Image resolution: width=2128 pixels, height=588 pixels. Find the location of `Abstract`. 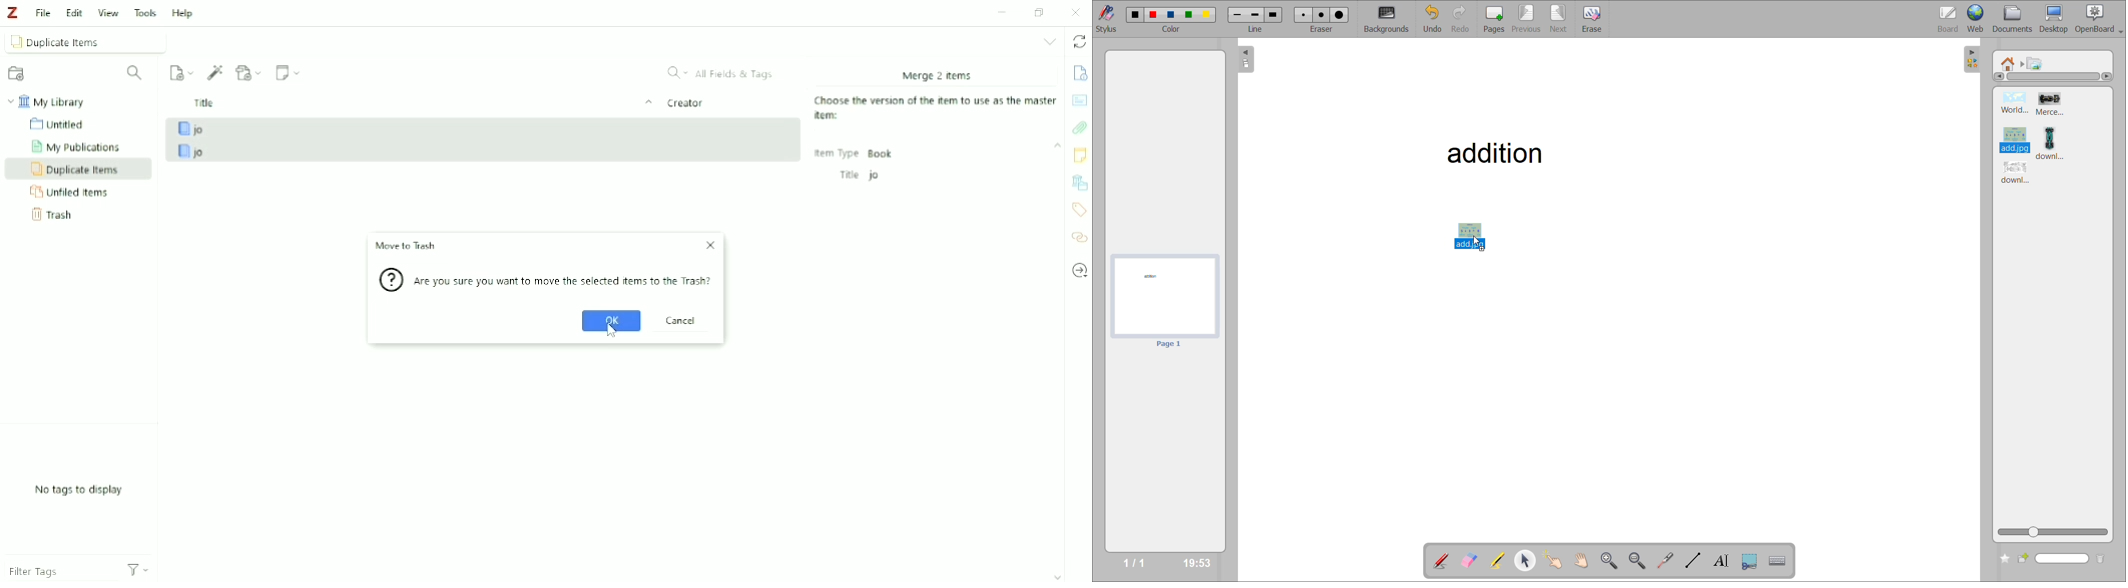

Abstract is located at coordinates (1080, 100).